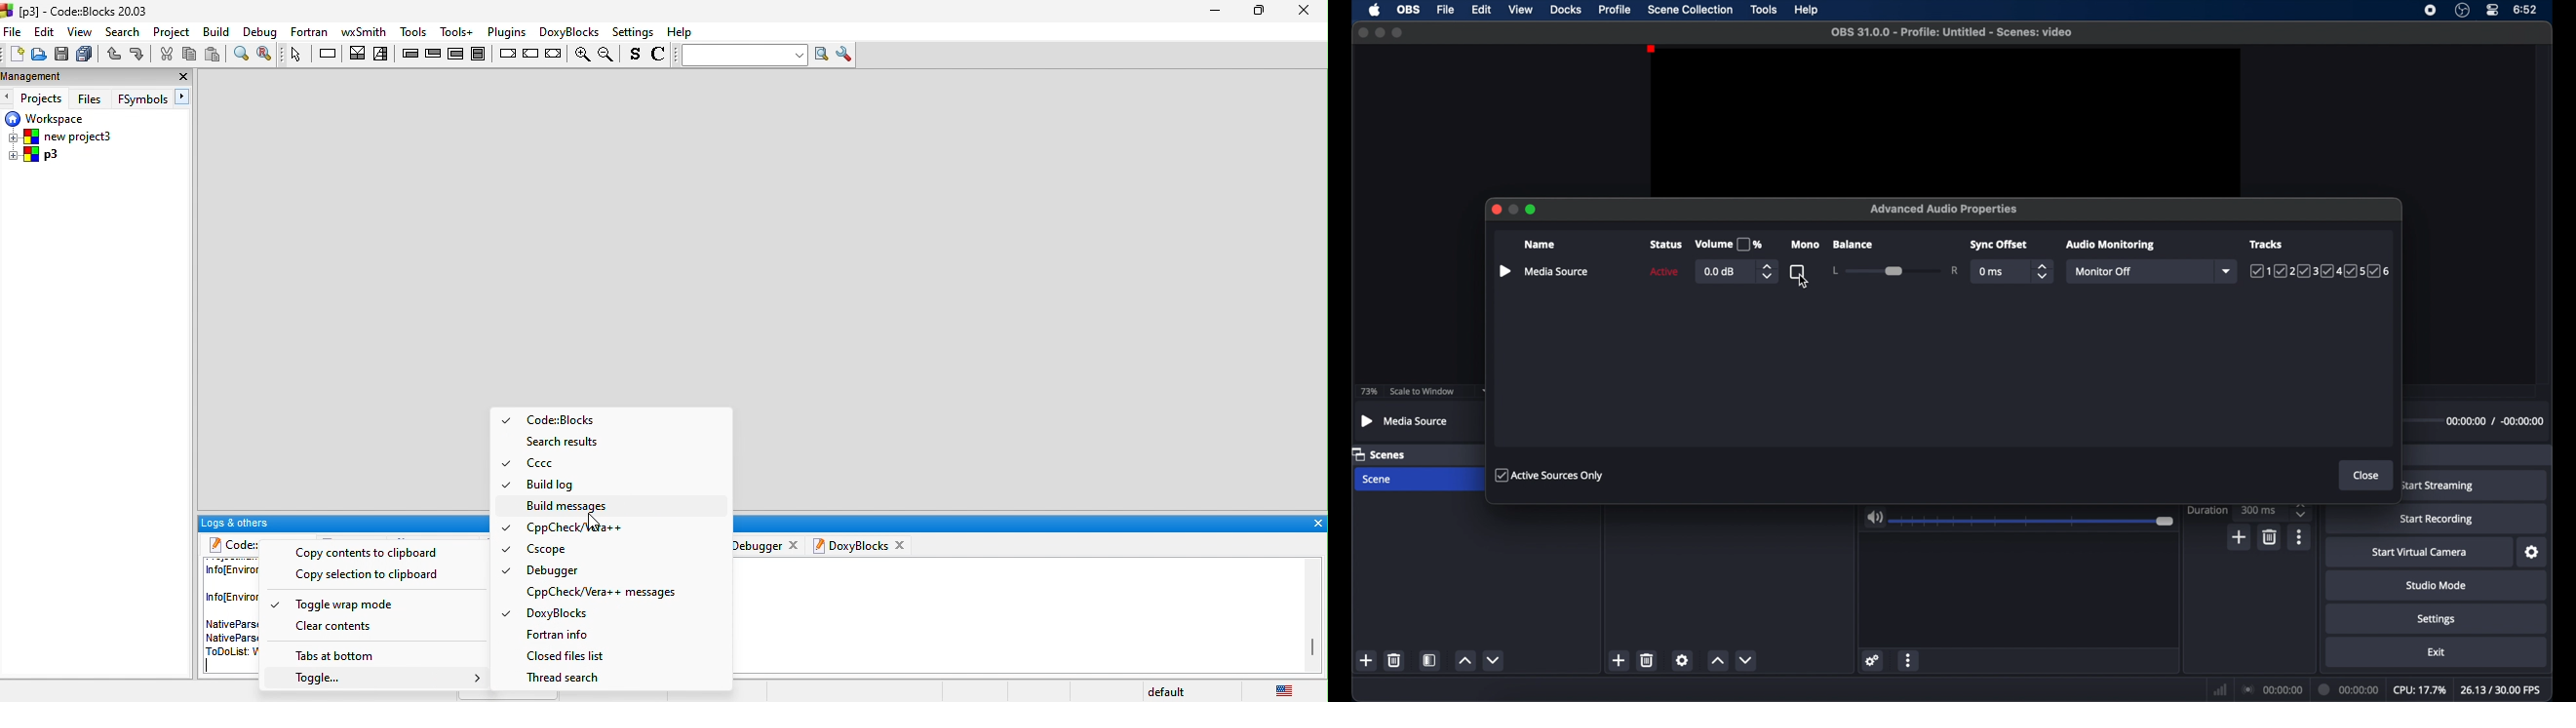 The width and height of the screenshot is (2576, 728). What do you see at coordinates (1446, 10) in the screenshot?
I see `file` at bounding box center [1446, 10].